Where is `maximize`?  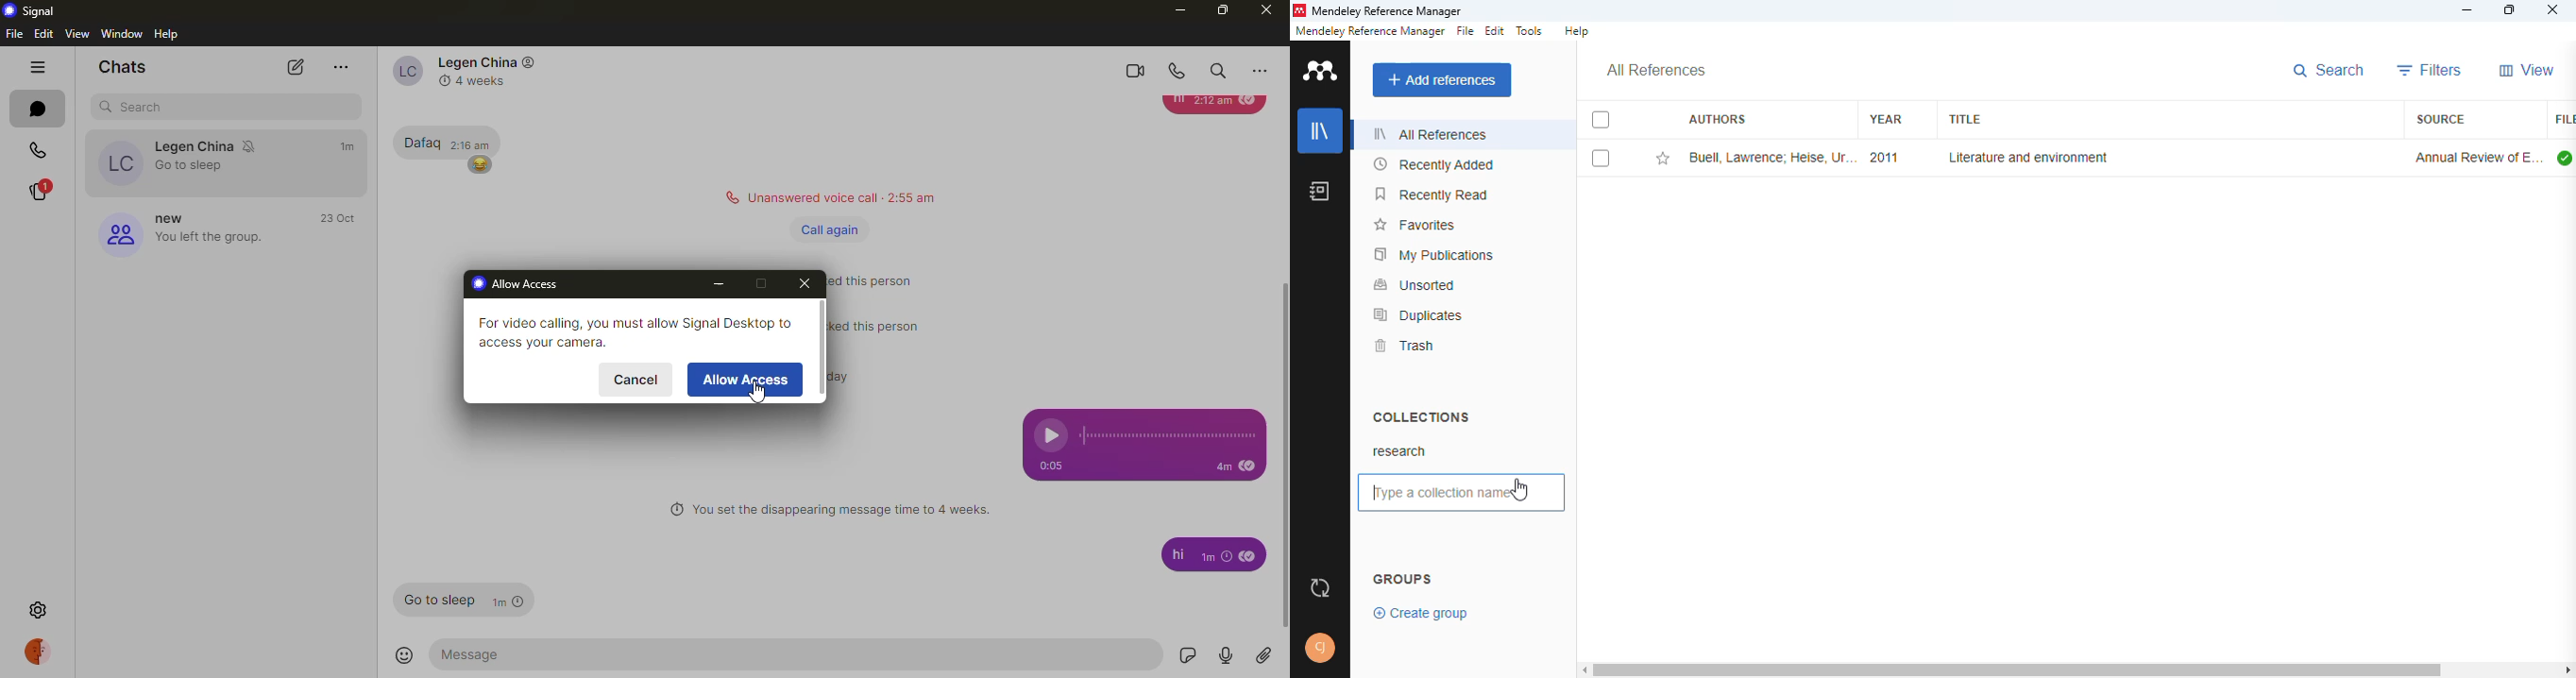
maximize is located at coordinates (2511, 9).